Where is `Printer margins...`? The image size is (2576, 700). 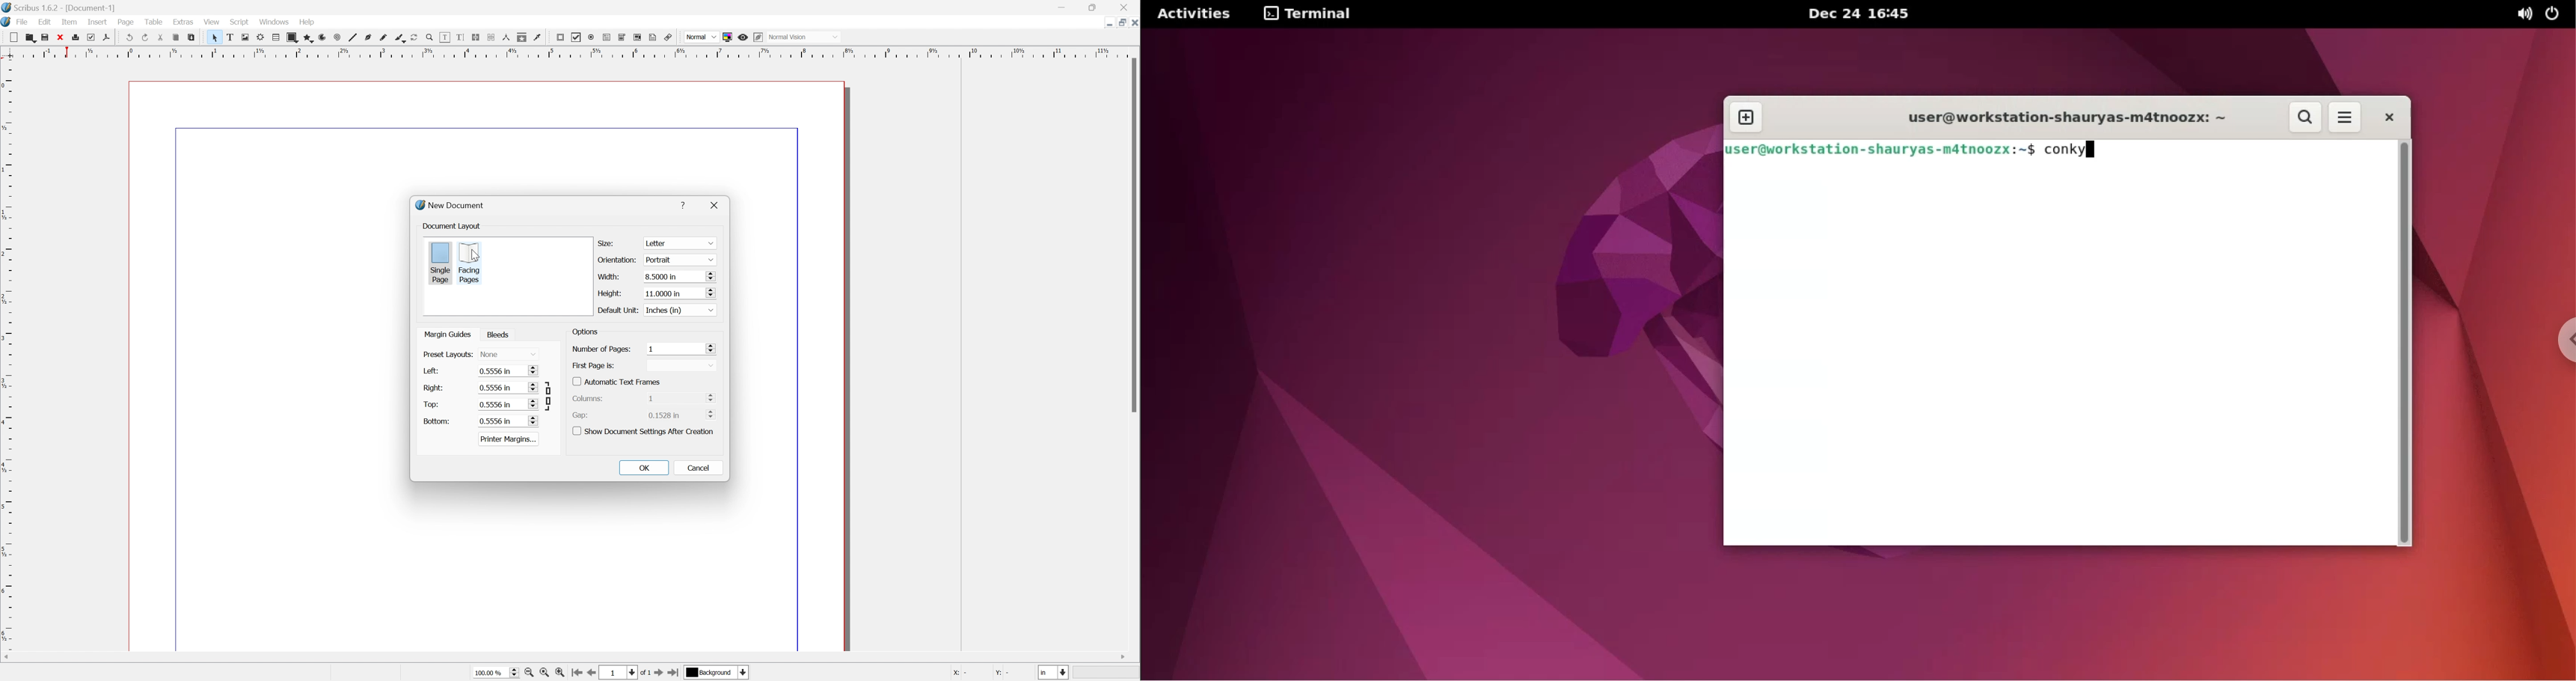
Printer margins... is located at coordinates (509, 439).